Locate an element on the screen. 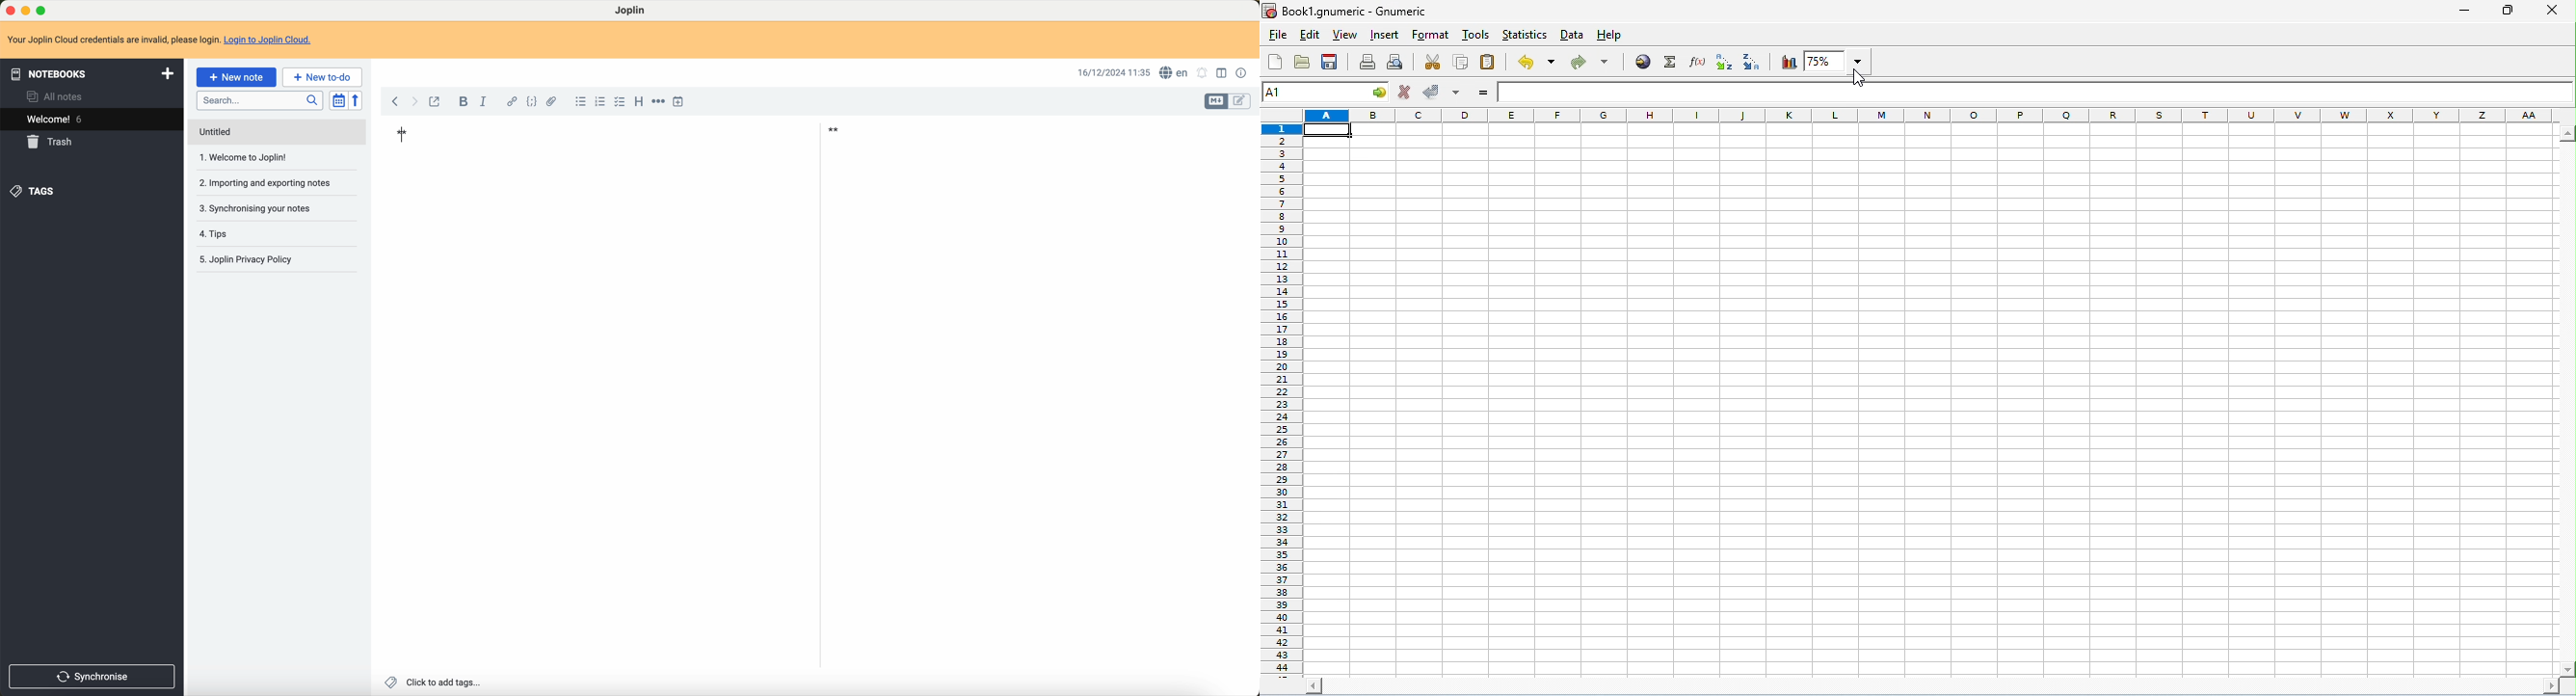  new to-do is located at coordinates (323, 77).